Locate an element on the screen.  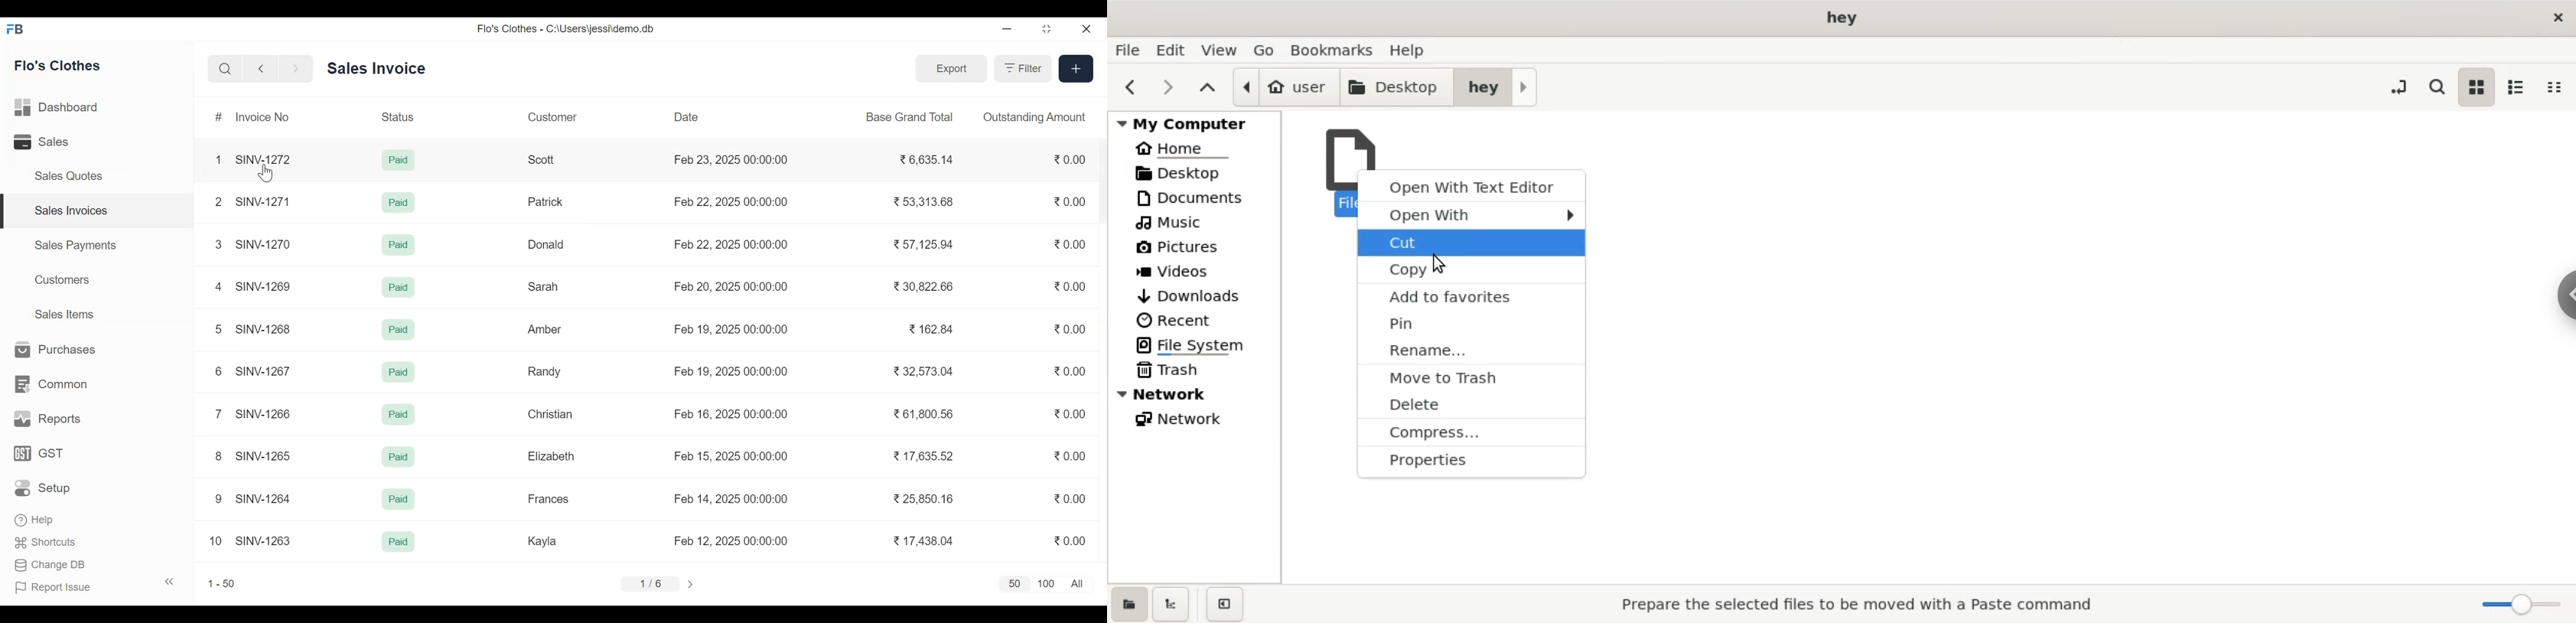
30.822.66 is located at coordinates (924, 286).